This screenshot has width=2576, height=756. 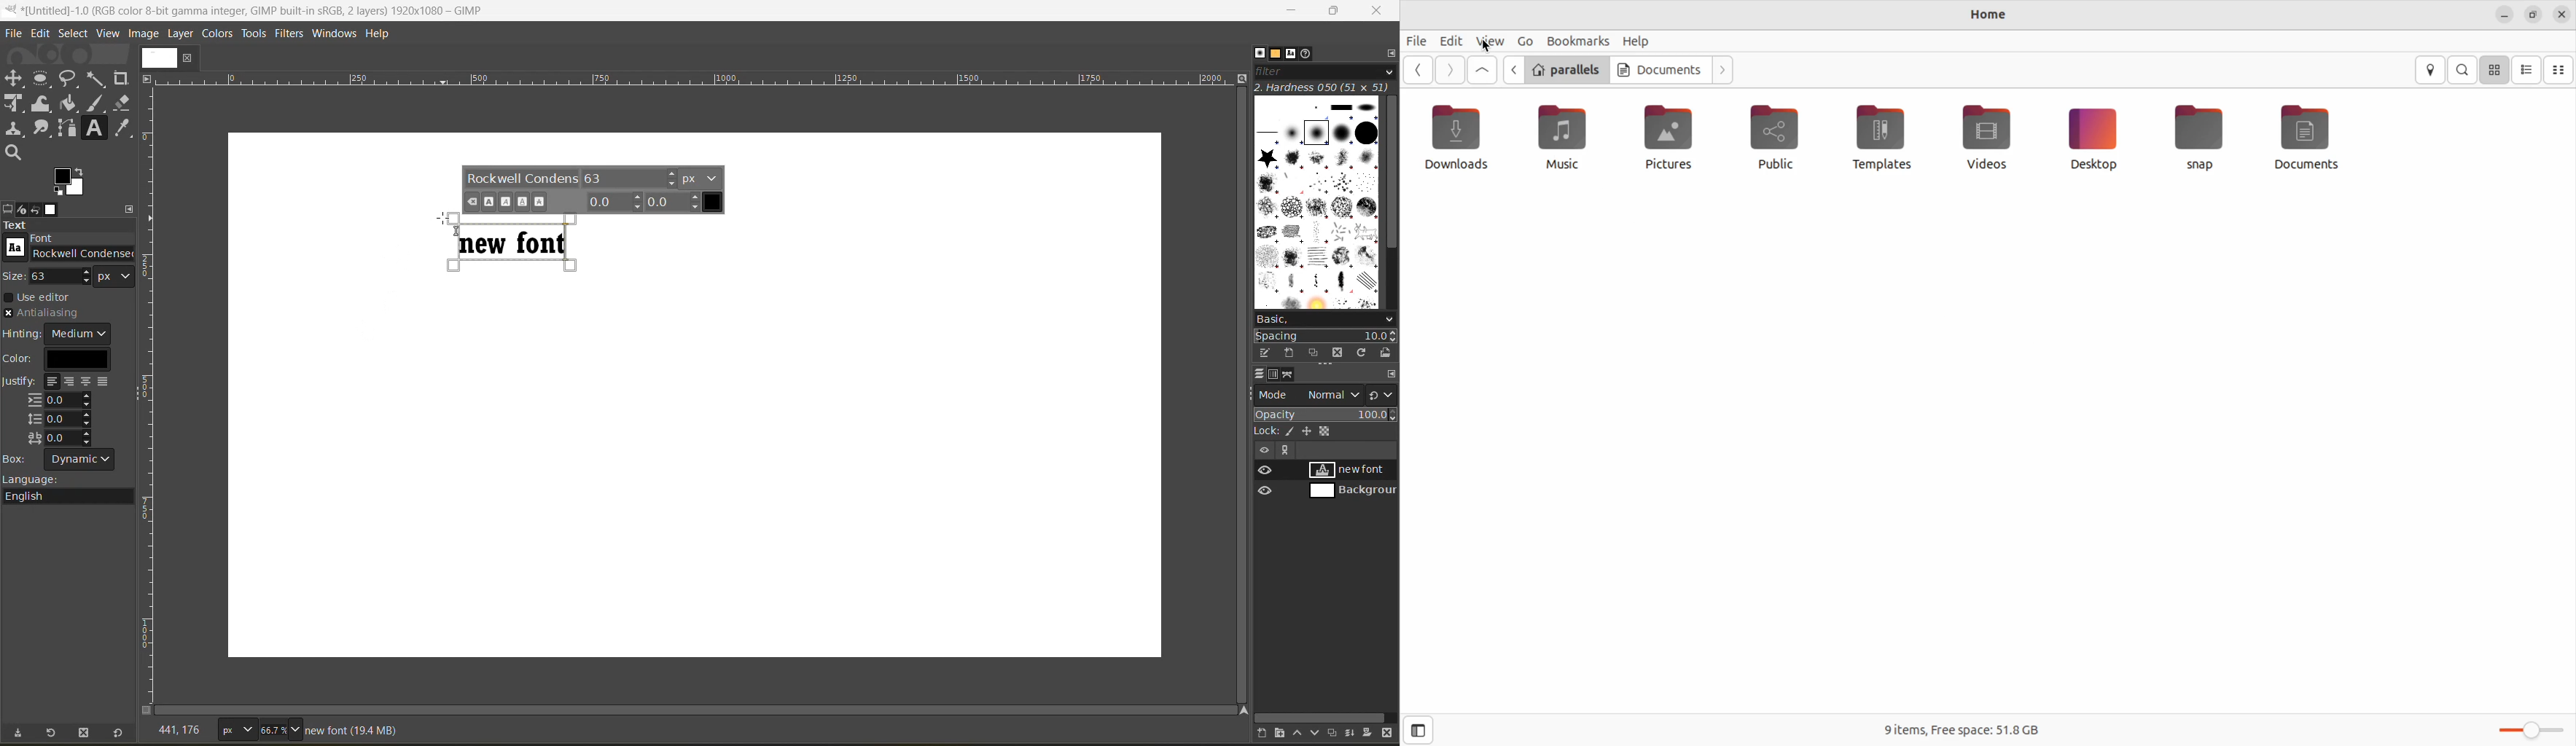 I want to click on raise this layer, so click(x=1303, y=734).